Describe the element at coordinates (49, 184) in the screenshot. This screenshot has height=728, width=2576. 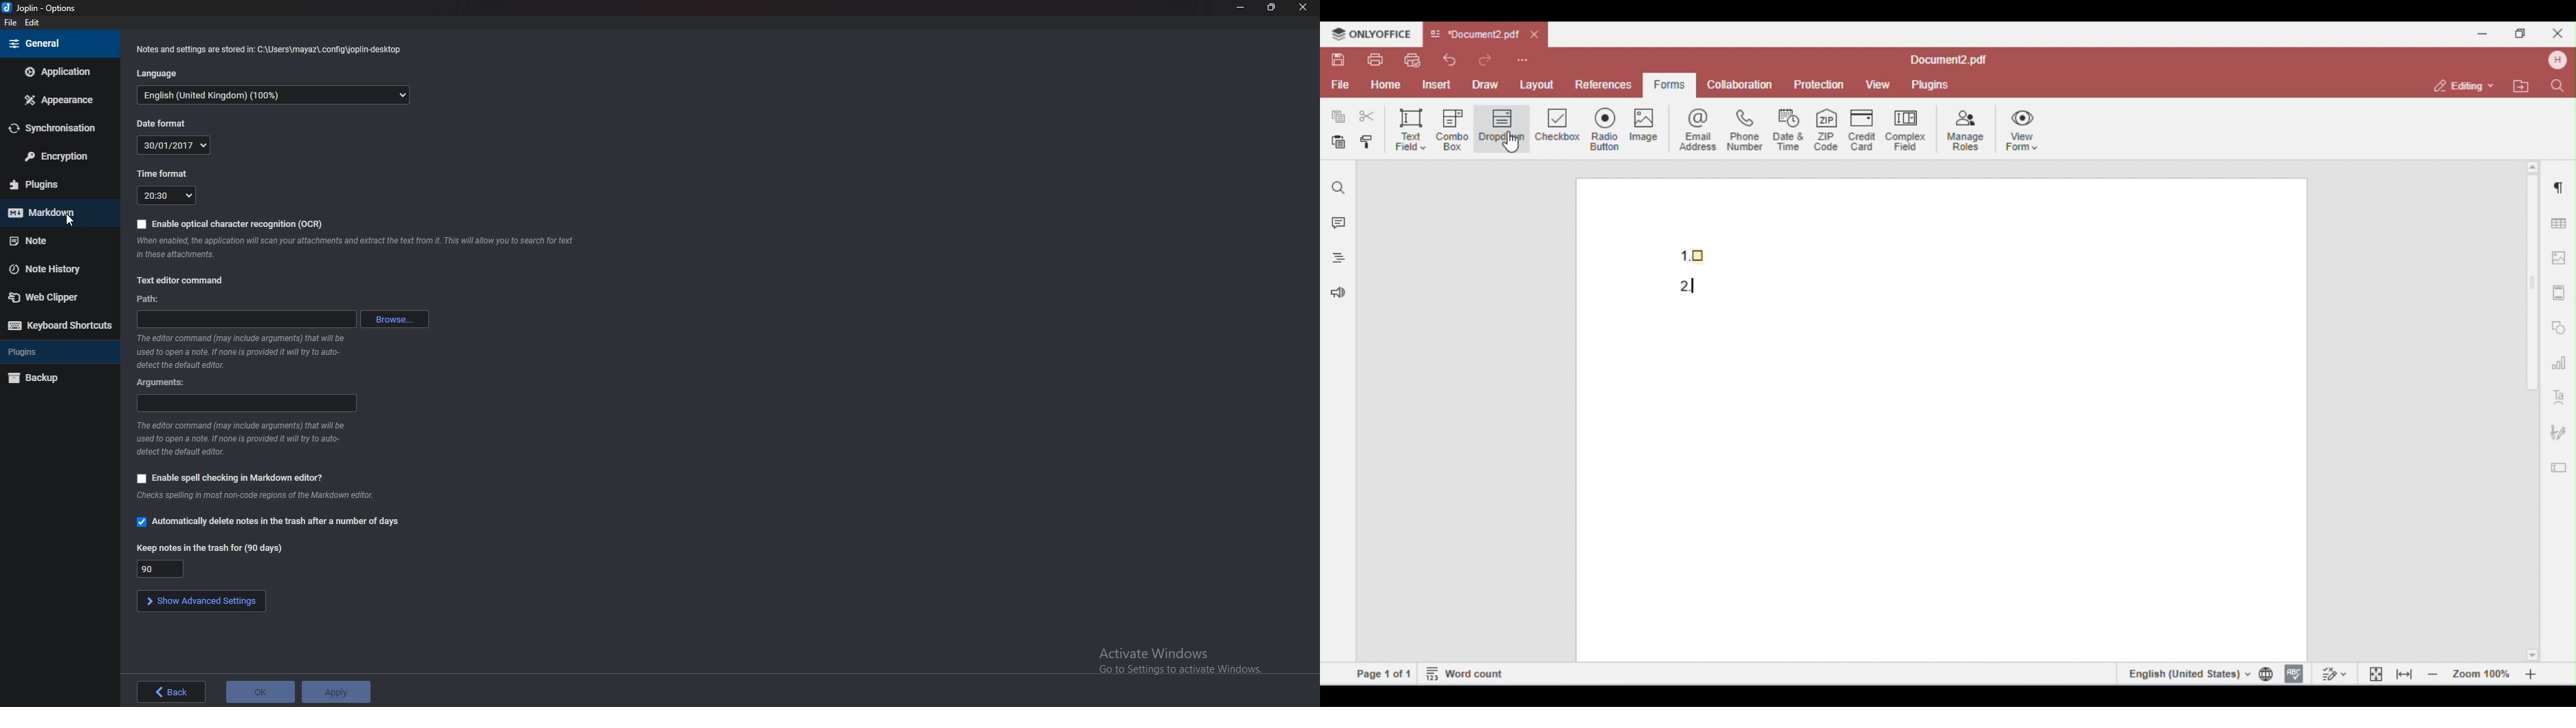
I see `plugins` at that location.